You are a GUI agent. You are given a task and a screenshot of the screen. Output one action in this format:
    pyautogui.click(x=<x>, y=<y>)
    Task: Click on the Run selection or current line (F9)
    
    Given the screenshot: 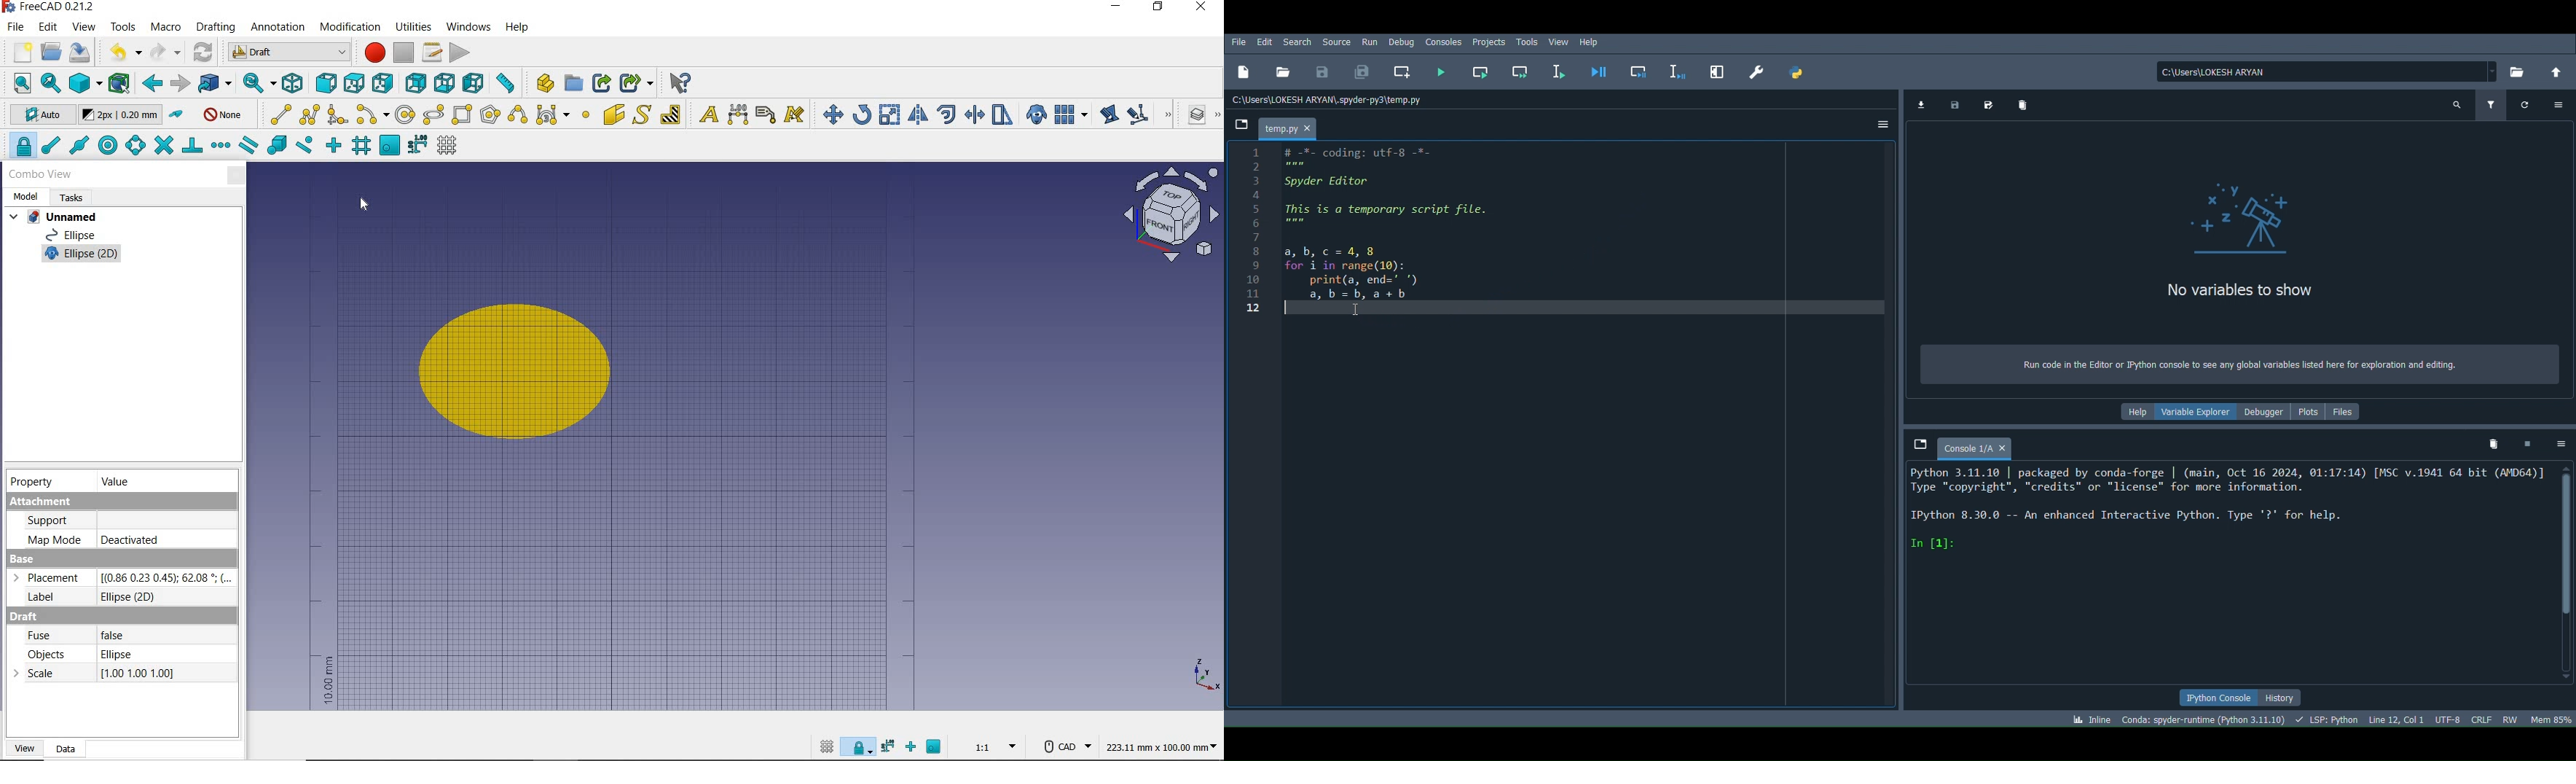 What is the action you would take?
    pyautogui.click(x=1561, y=69)
    